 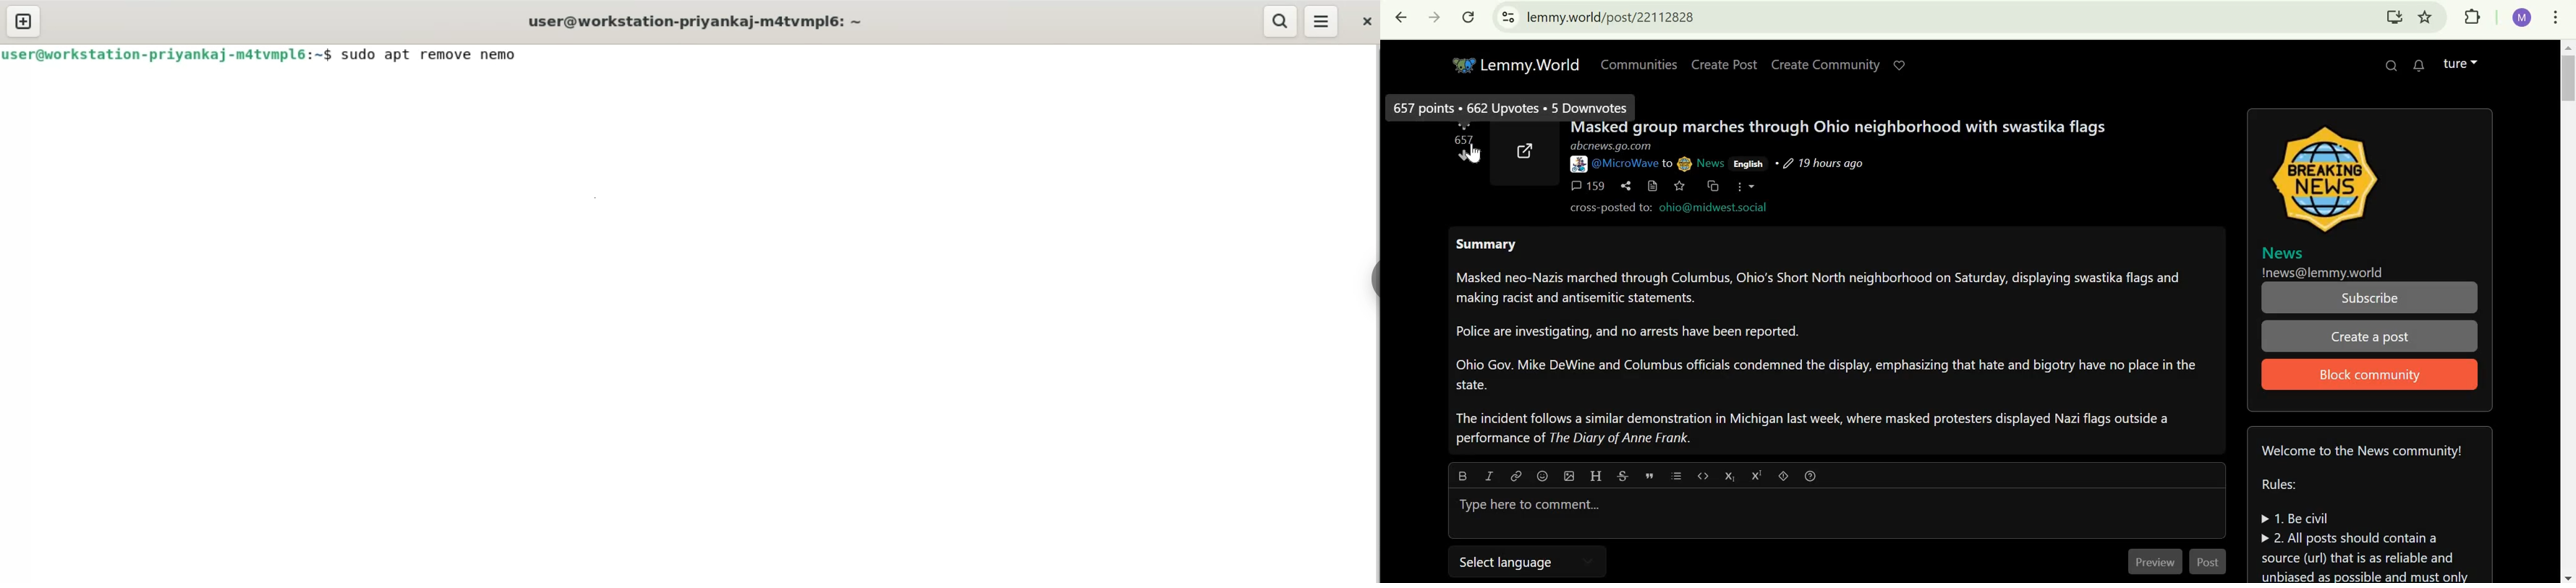 I want to click on Support lemmy, so click(x=1900, y=65).